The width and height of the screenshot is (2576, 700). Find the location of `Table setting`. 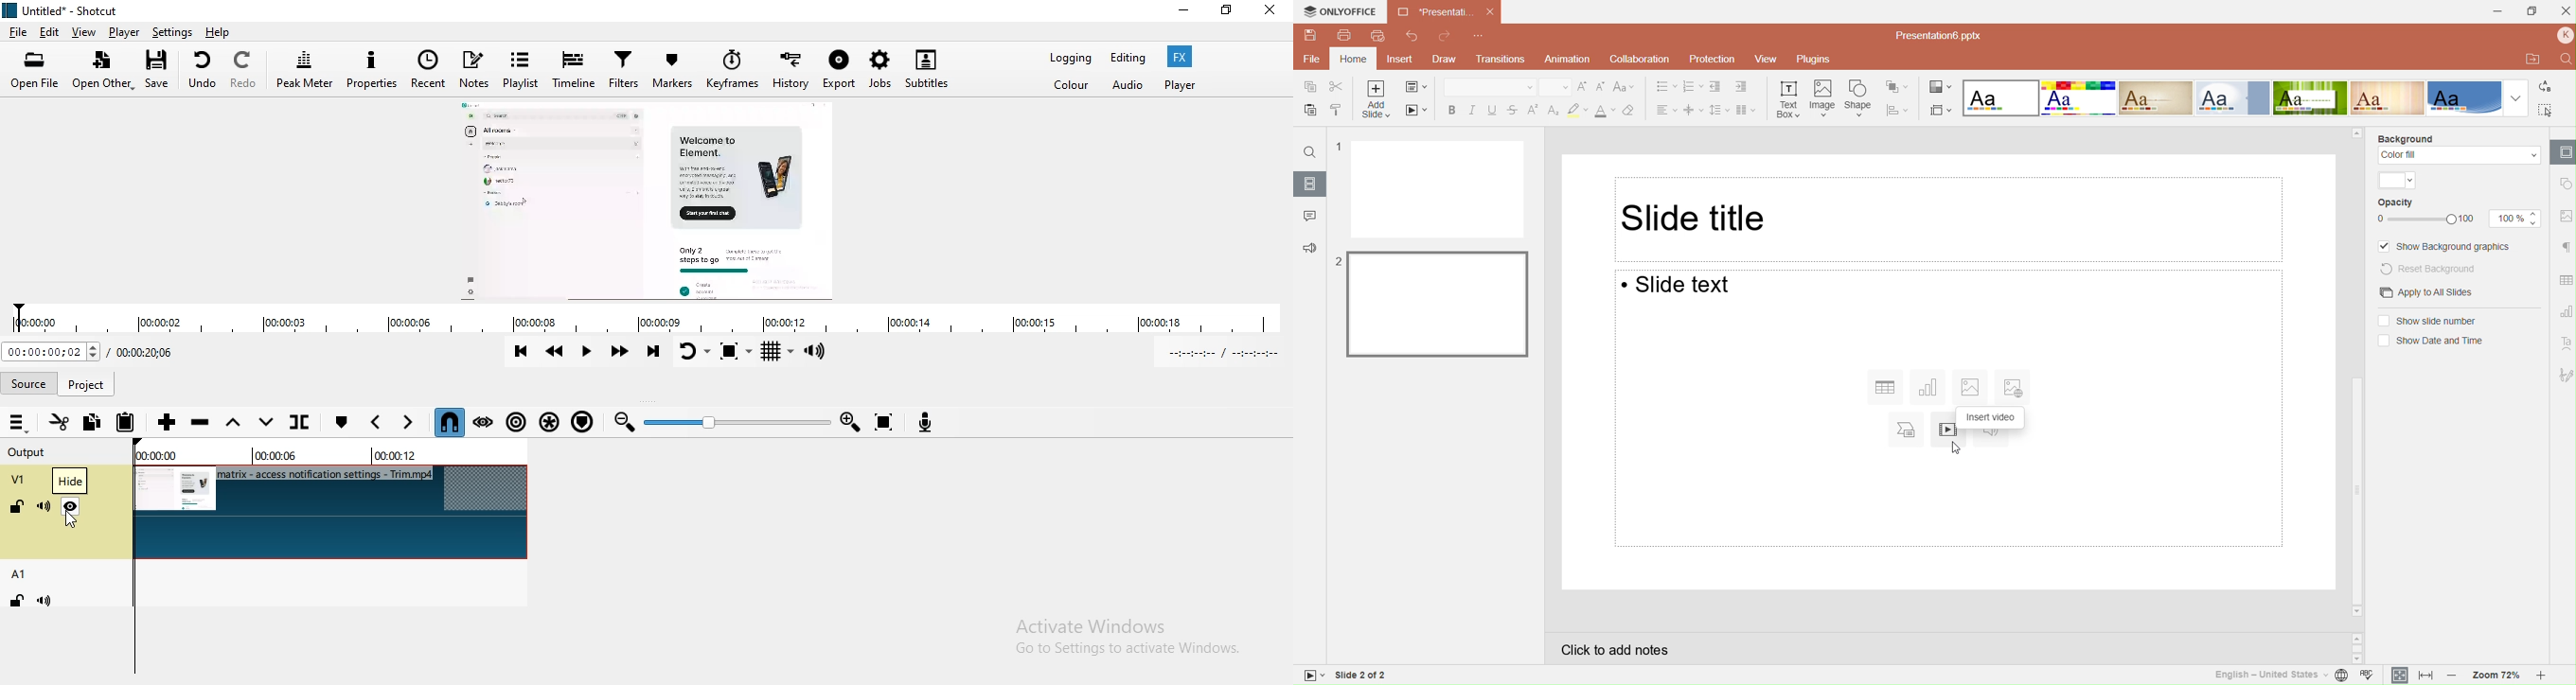

Table setting is located at coordinates (2565, 279).